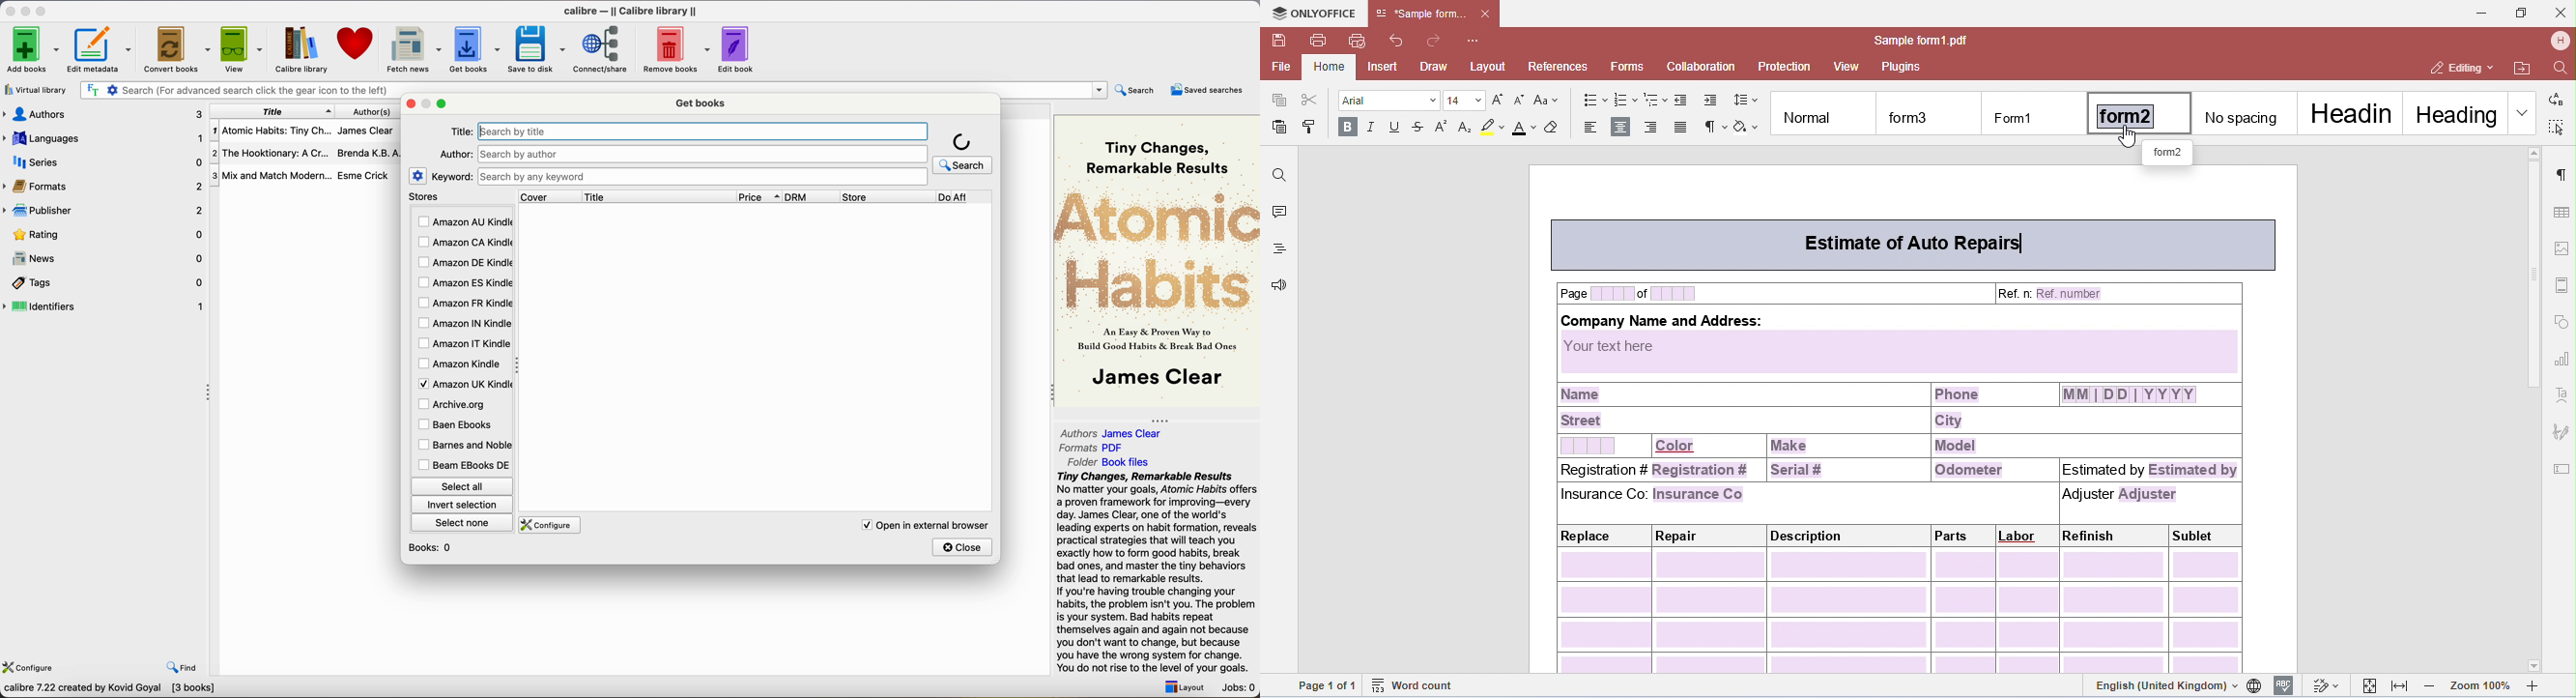  I want to click on Amazon UK Kindle, so click(463, 384).